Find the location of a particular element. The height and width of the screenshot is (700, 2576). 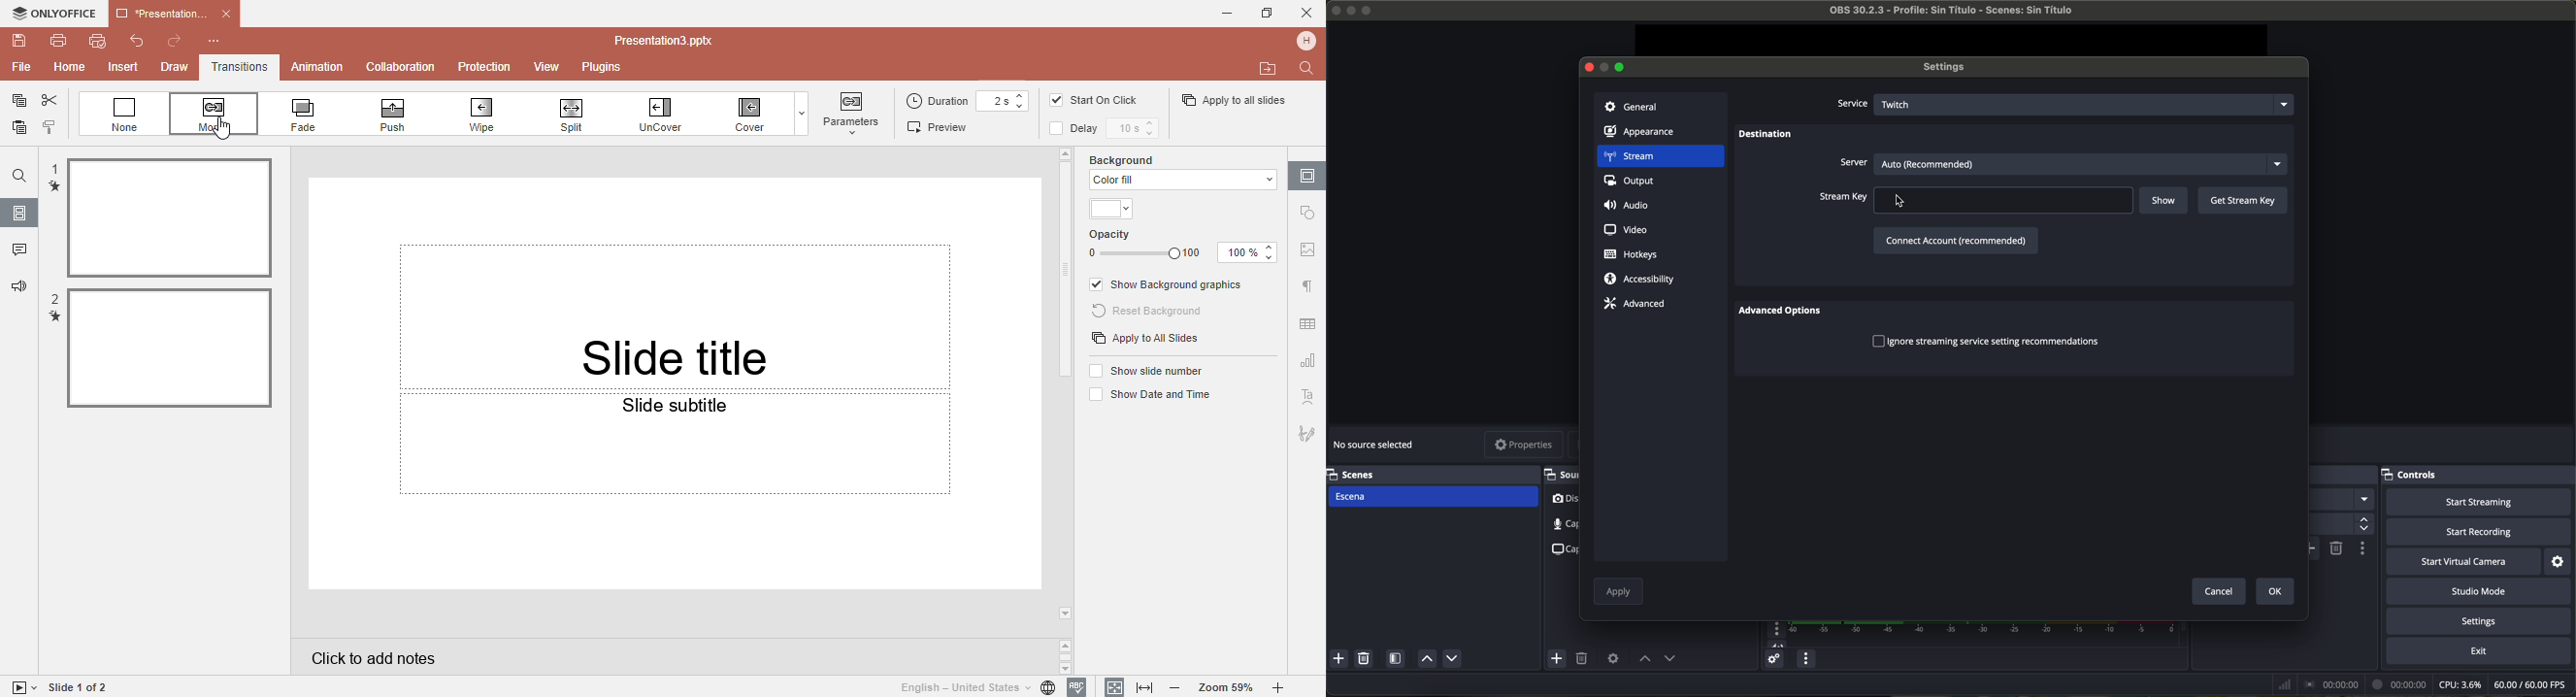

studio mode is located at coordinates (2483, 592).